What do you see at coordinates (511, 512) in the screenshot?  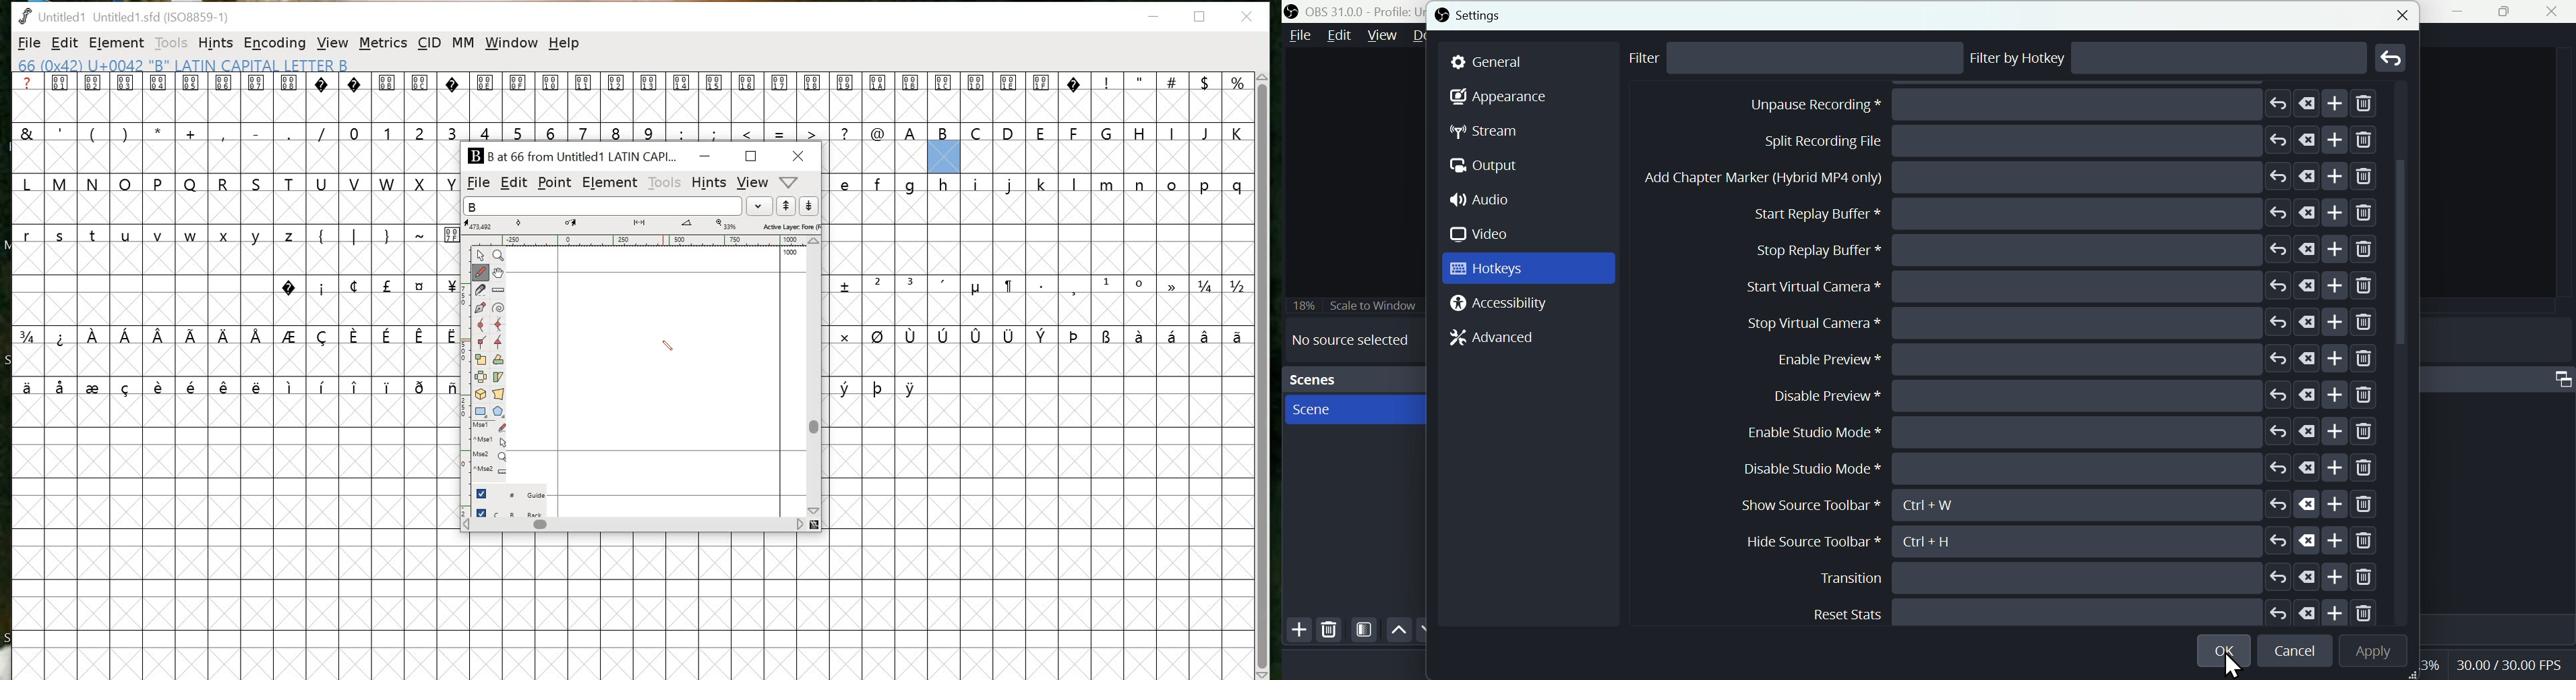 I see `back layer` at bounding box center [511, 512].